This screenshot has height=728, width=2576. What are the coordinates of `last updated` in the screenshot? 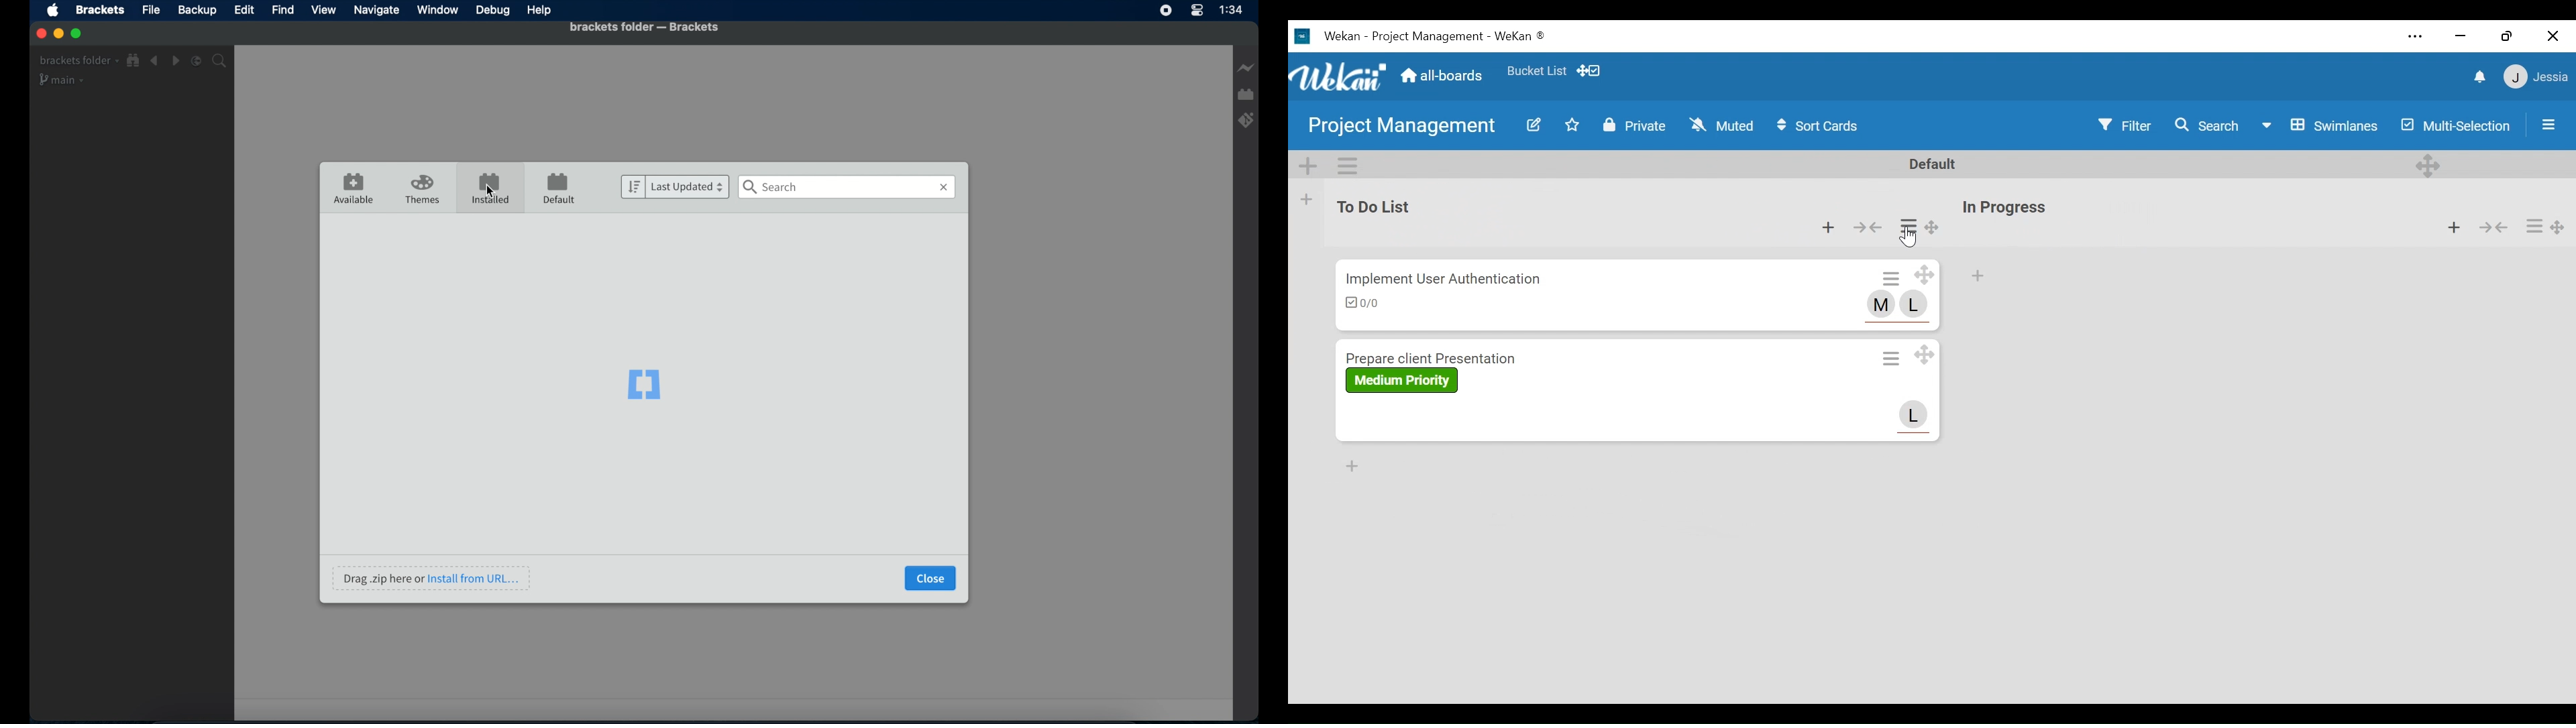 It's located at (688, 186).